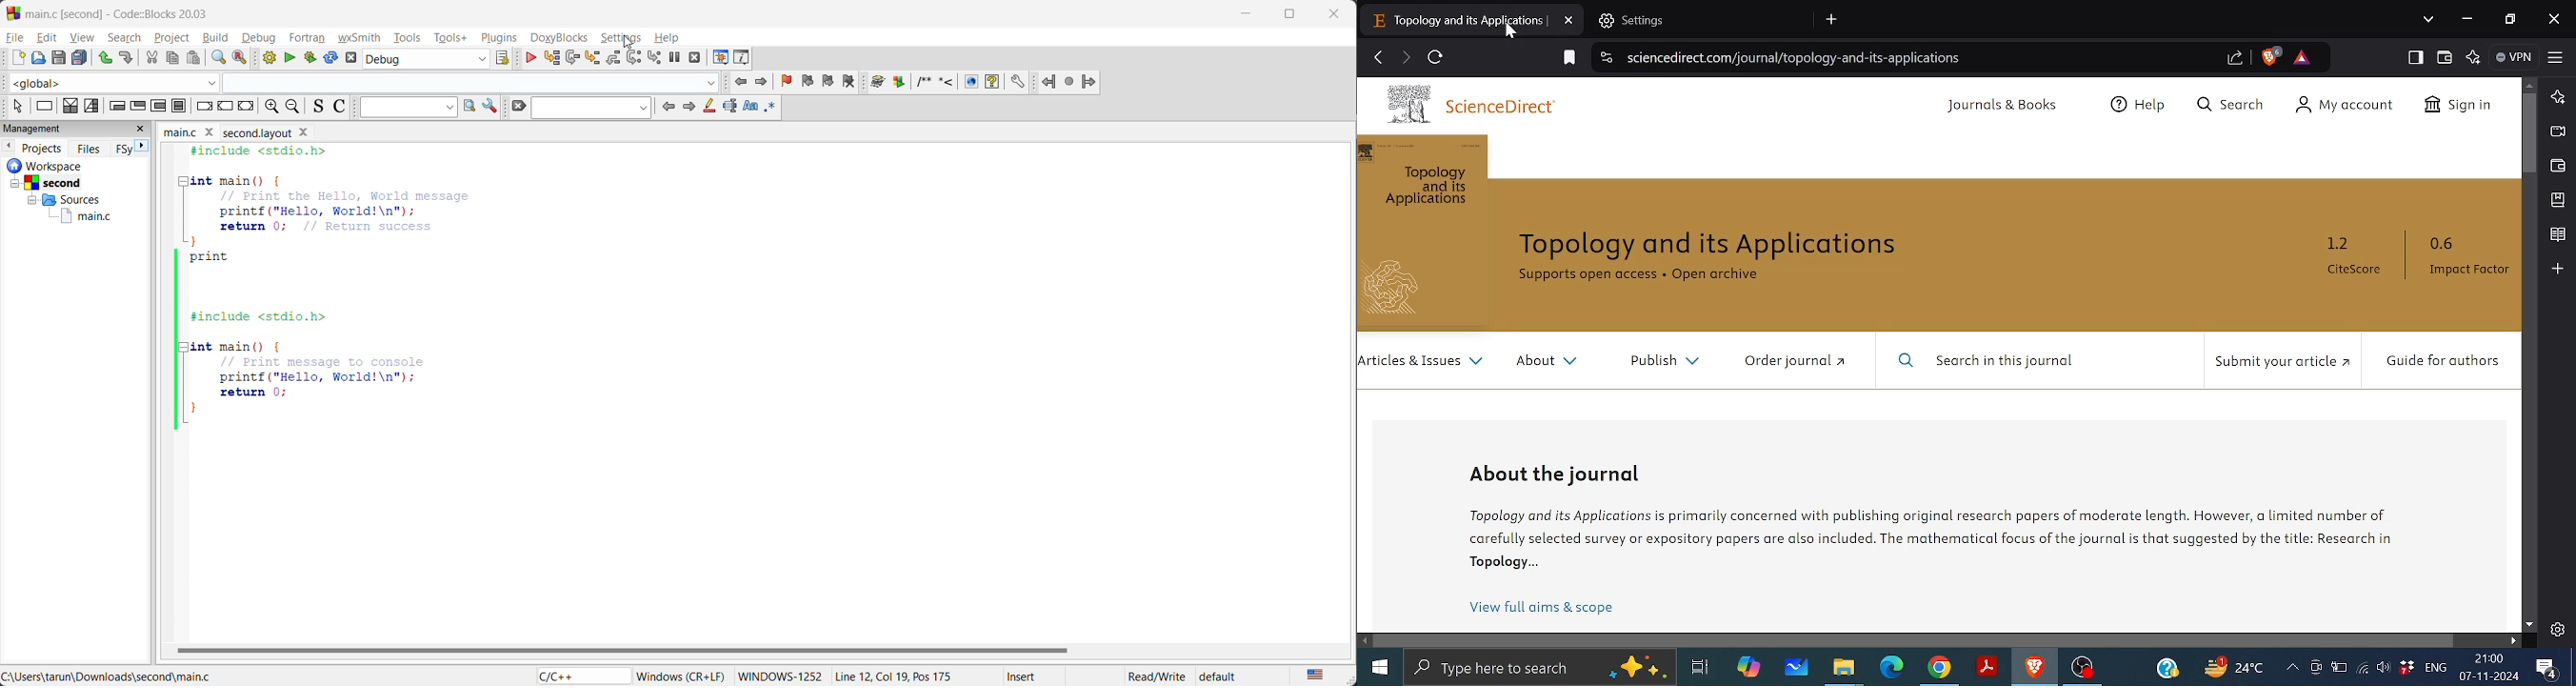  Describe the element at coordinates (310, 38) in the screenshot. I see `fortran` at that location.